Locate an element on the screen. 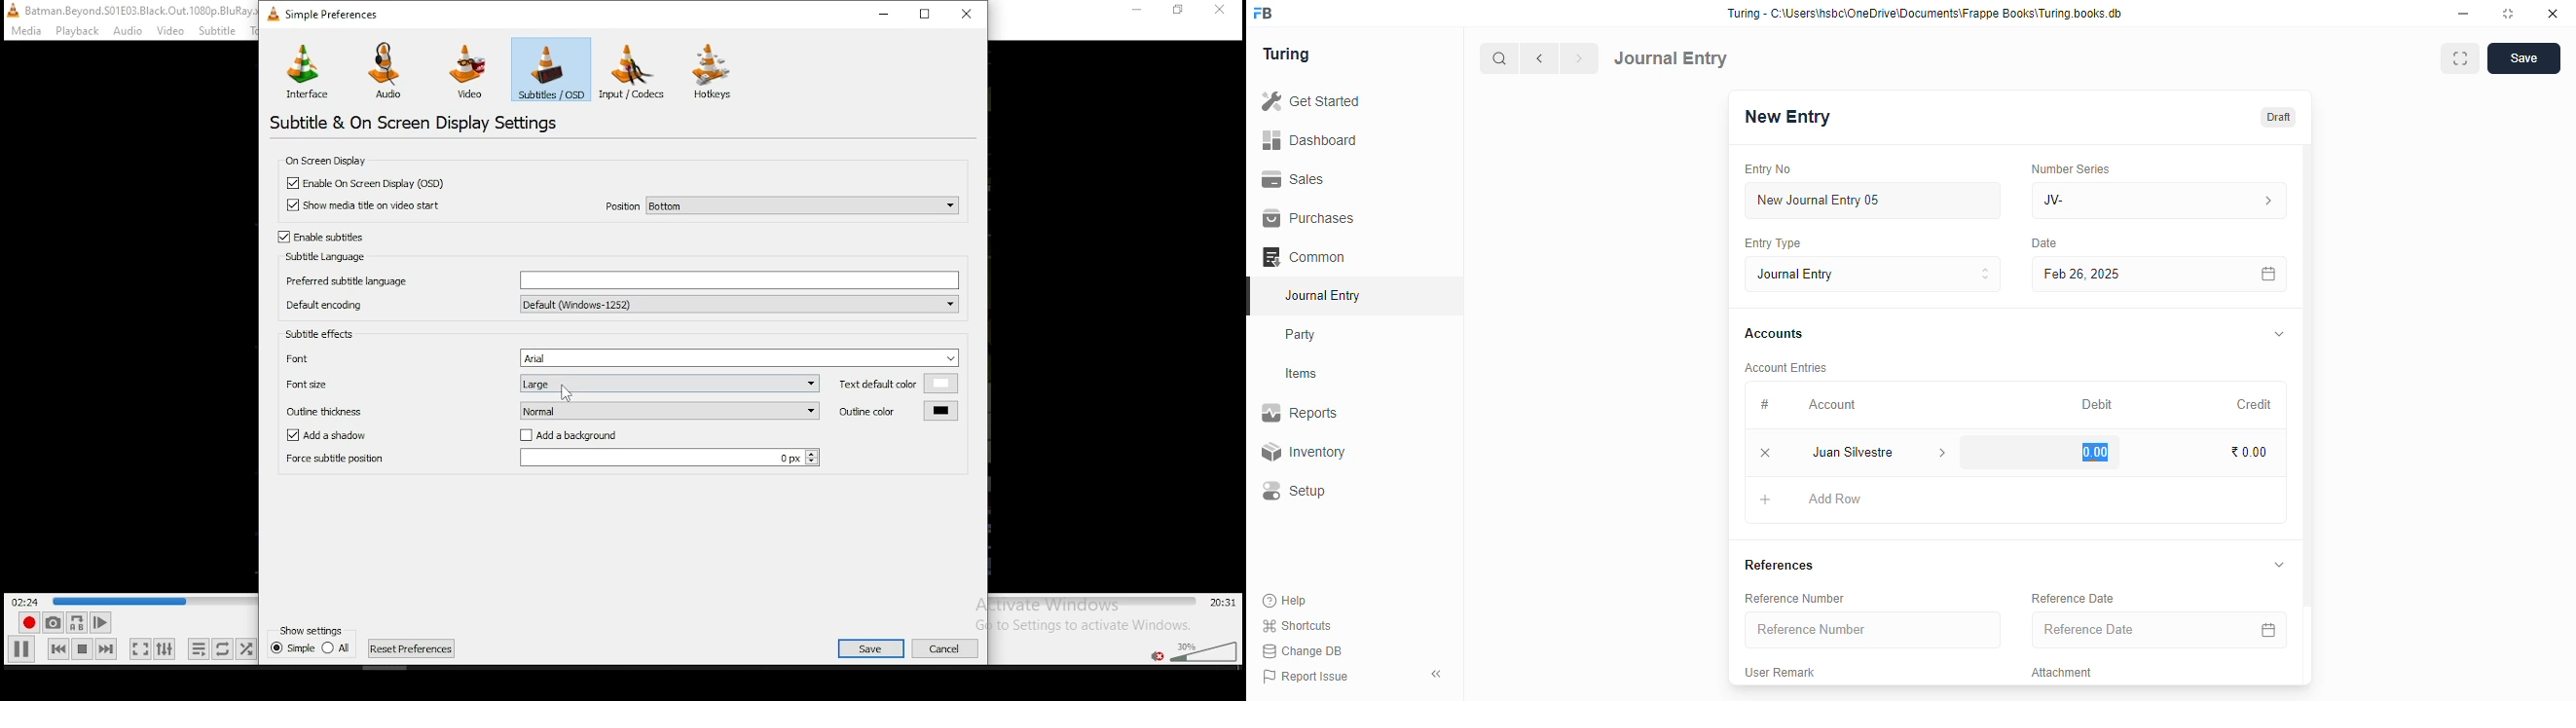 The height and width of the screenshot is (728, 2576). checkbox: add a background is located at coordinates (569, 436).